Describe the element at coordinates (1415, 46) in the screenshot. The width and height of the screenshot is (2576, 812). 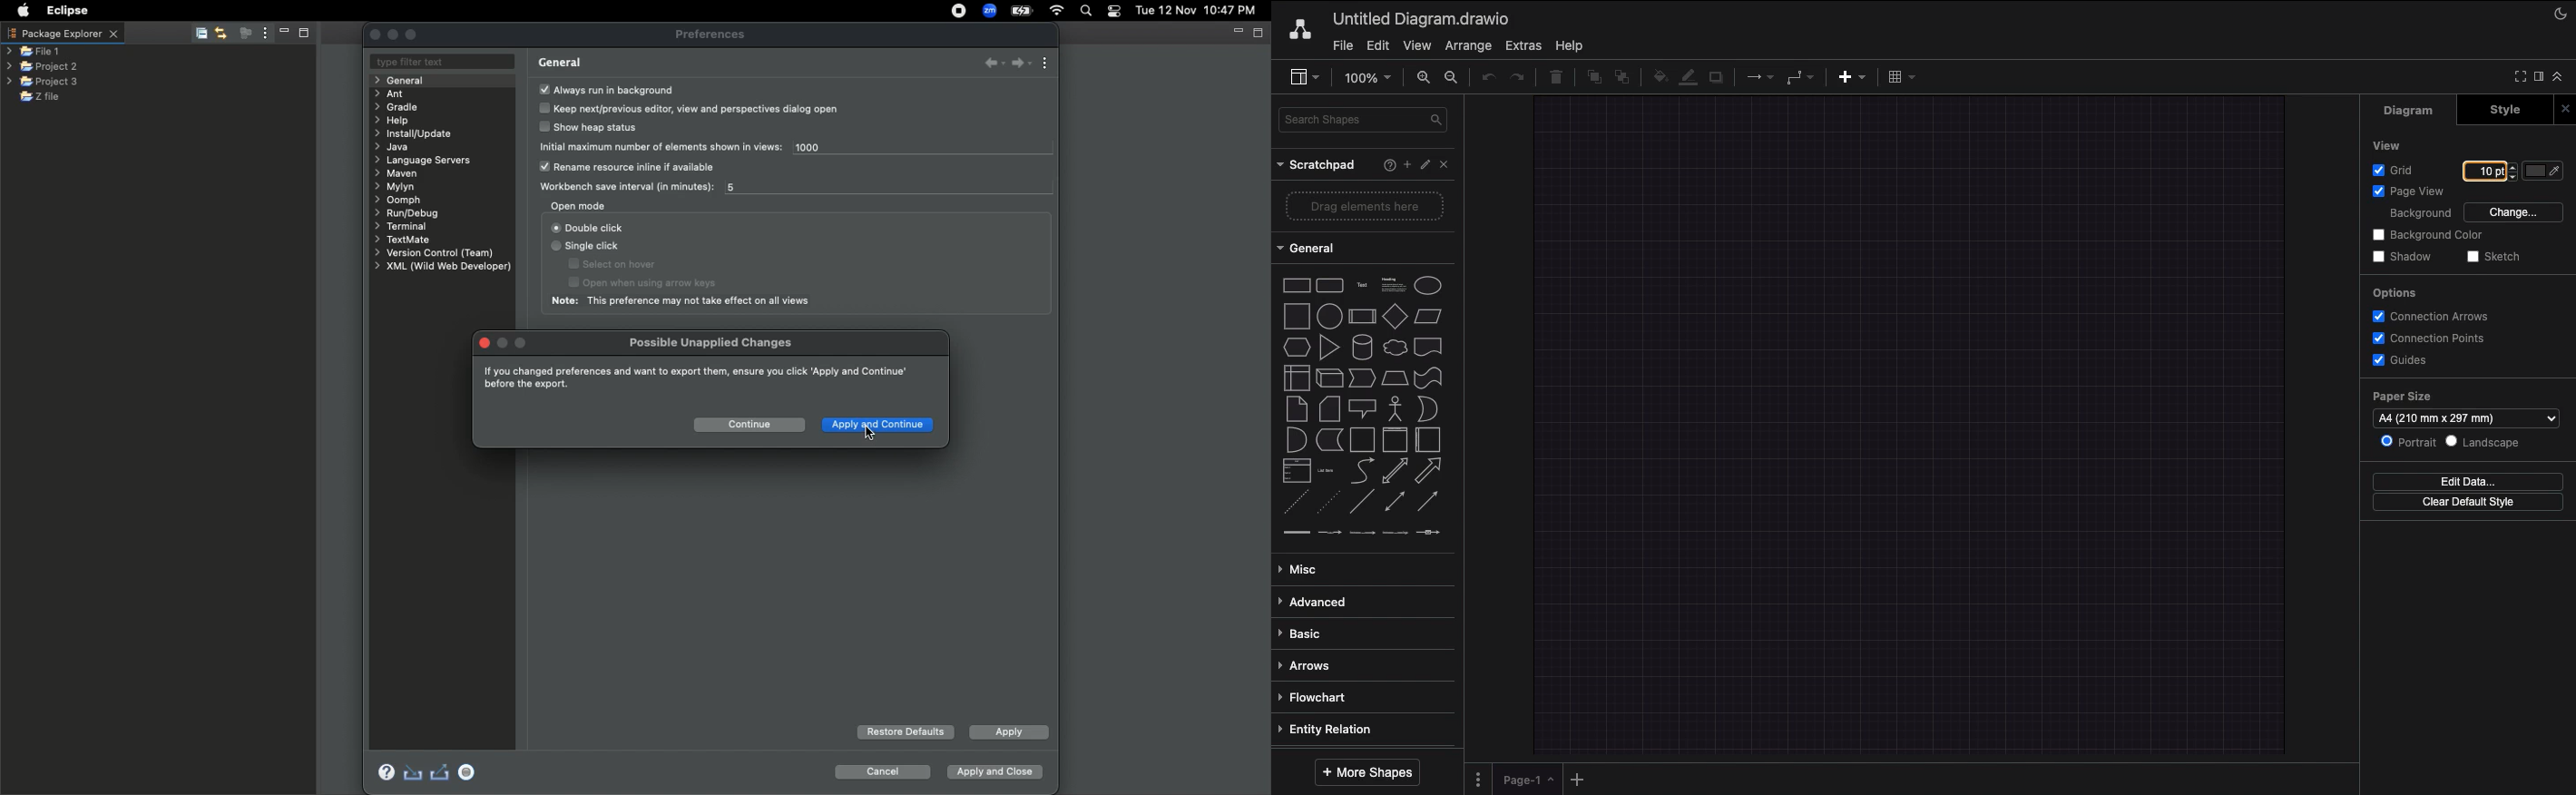
I see `View` at that location.